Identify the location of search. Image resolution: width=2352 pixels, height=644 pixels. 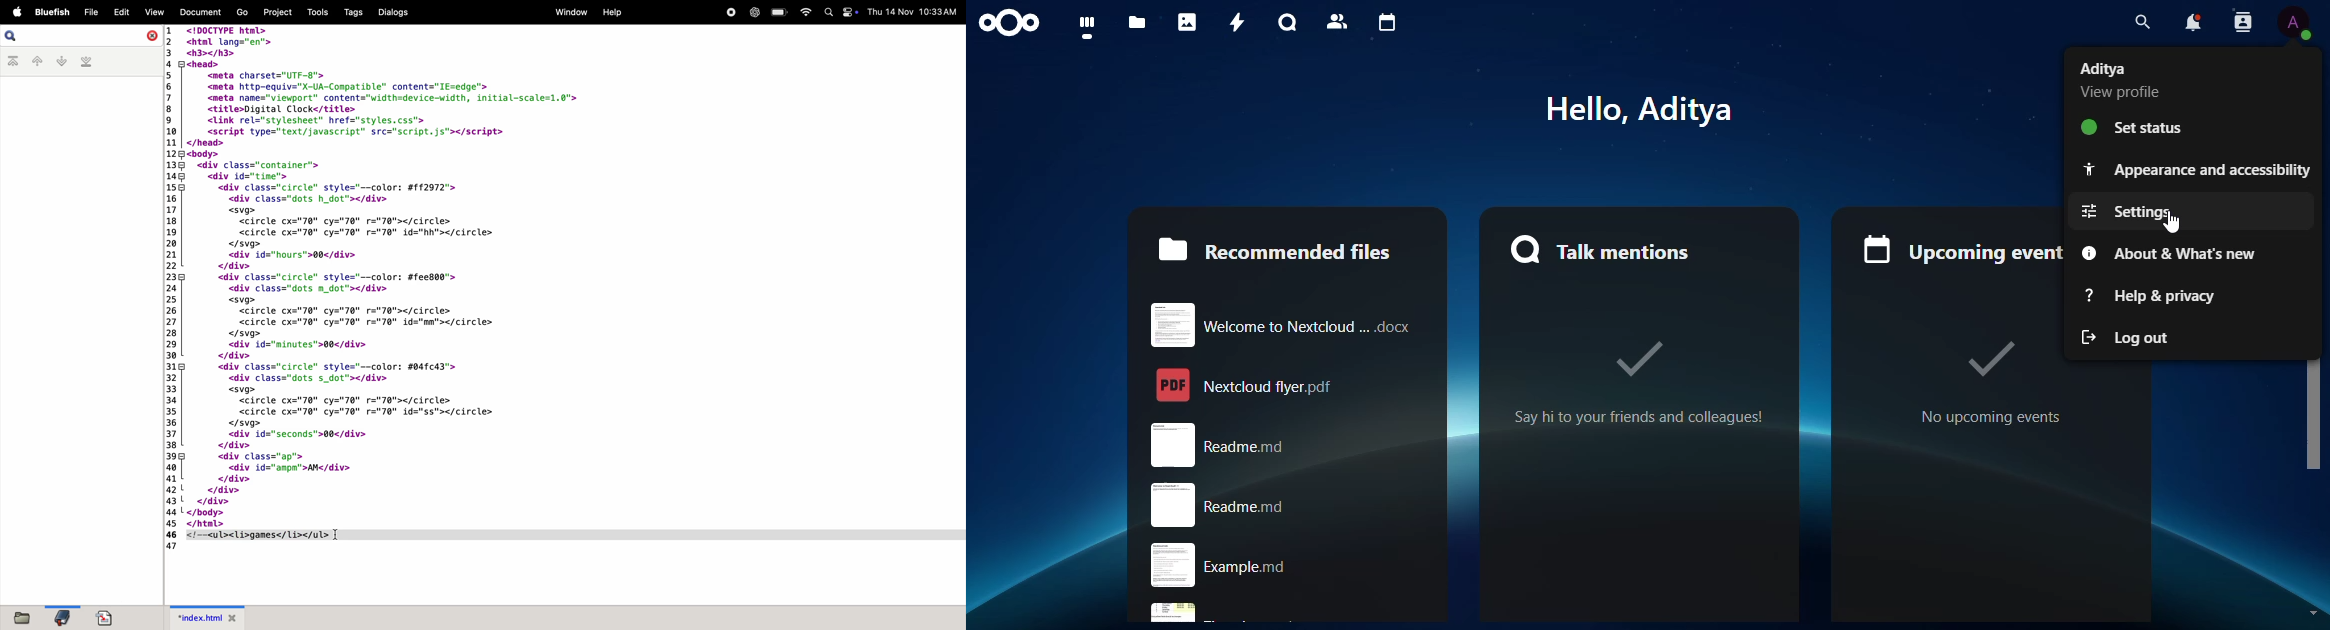
(2137, 22).